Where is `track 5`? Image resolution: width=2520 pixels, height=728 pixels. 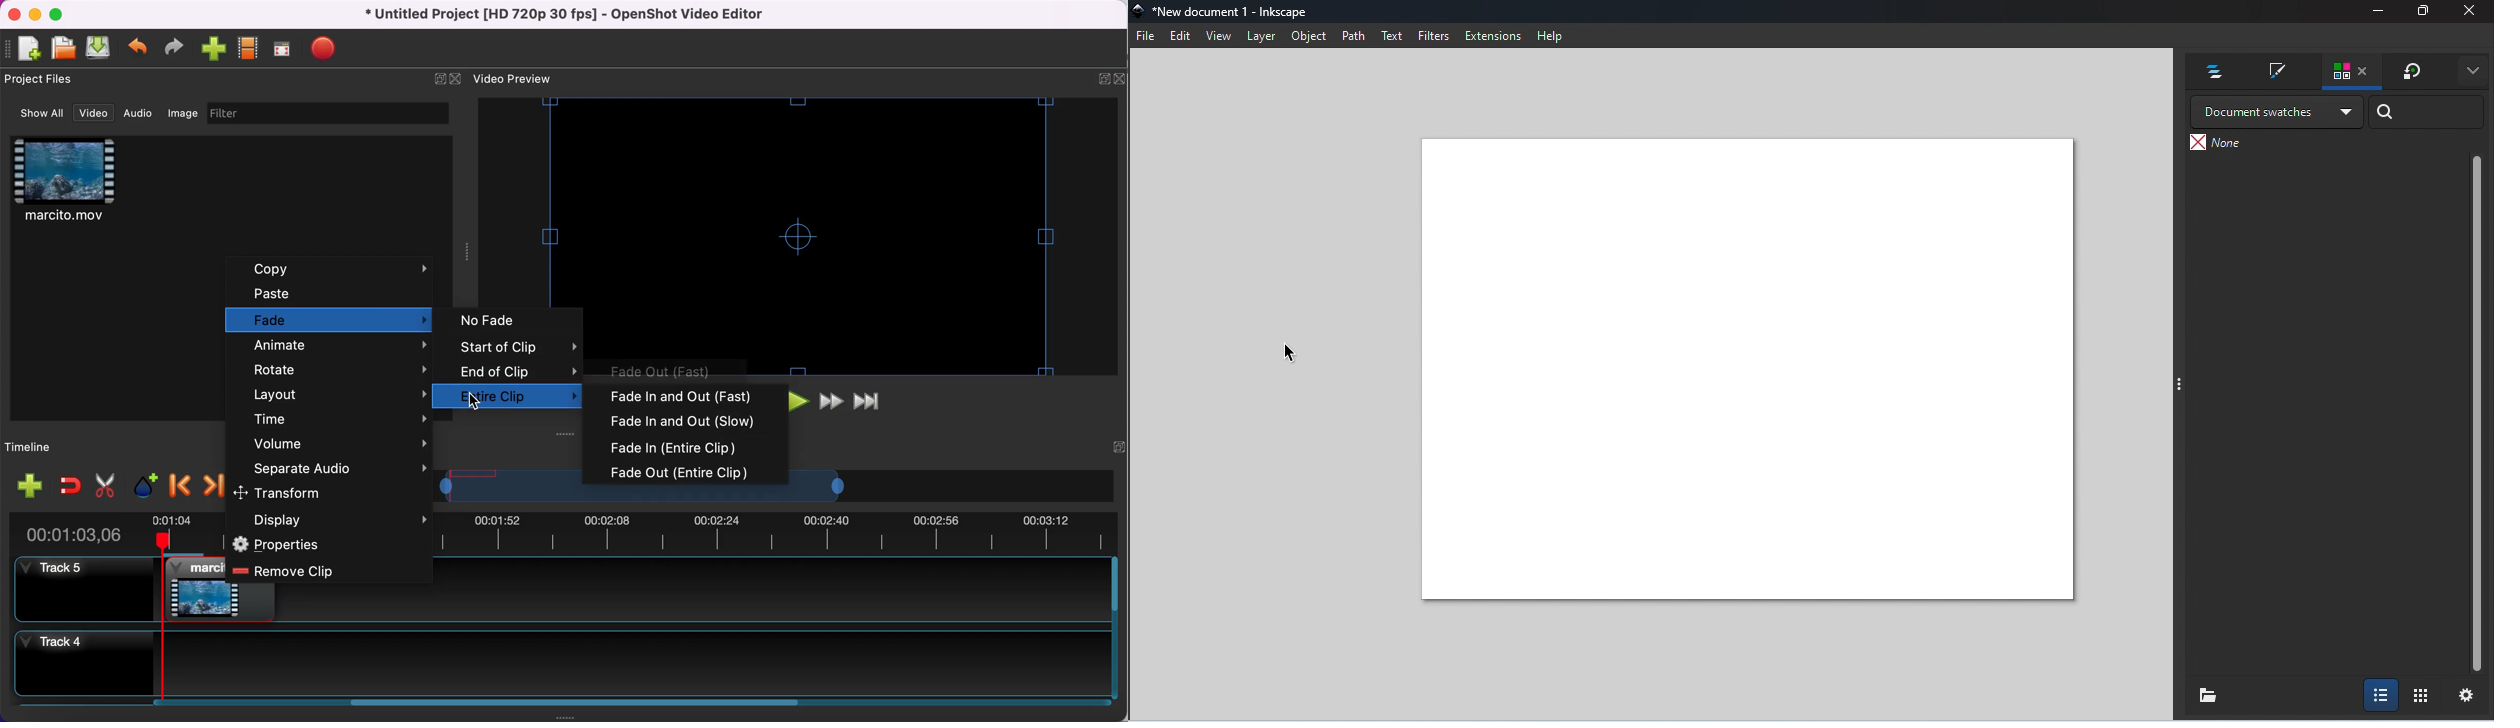 track 5 is located at coordinates (84, 592).